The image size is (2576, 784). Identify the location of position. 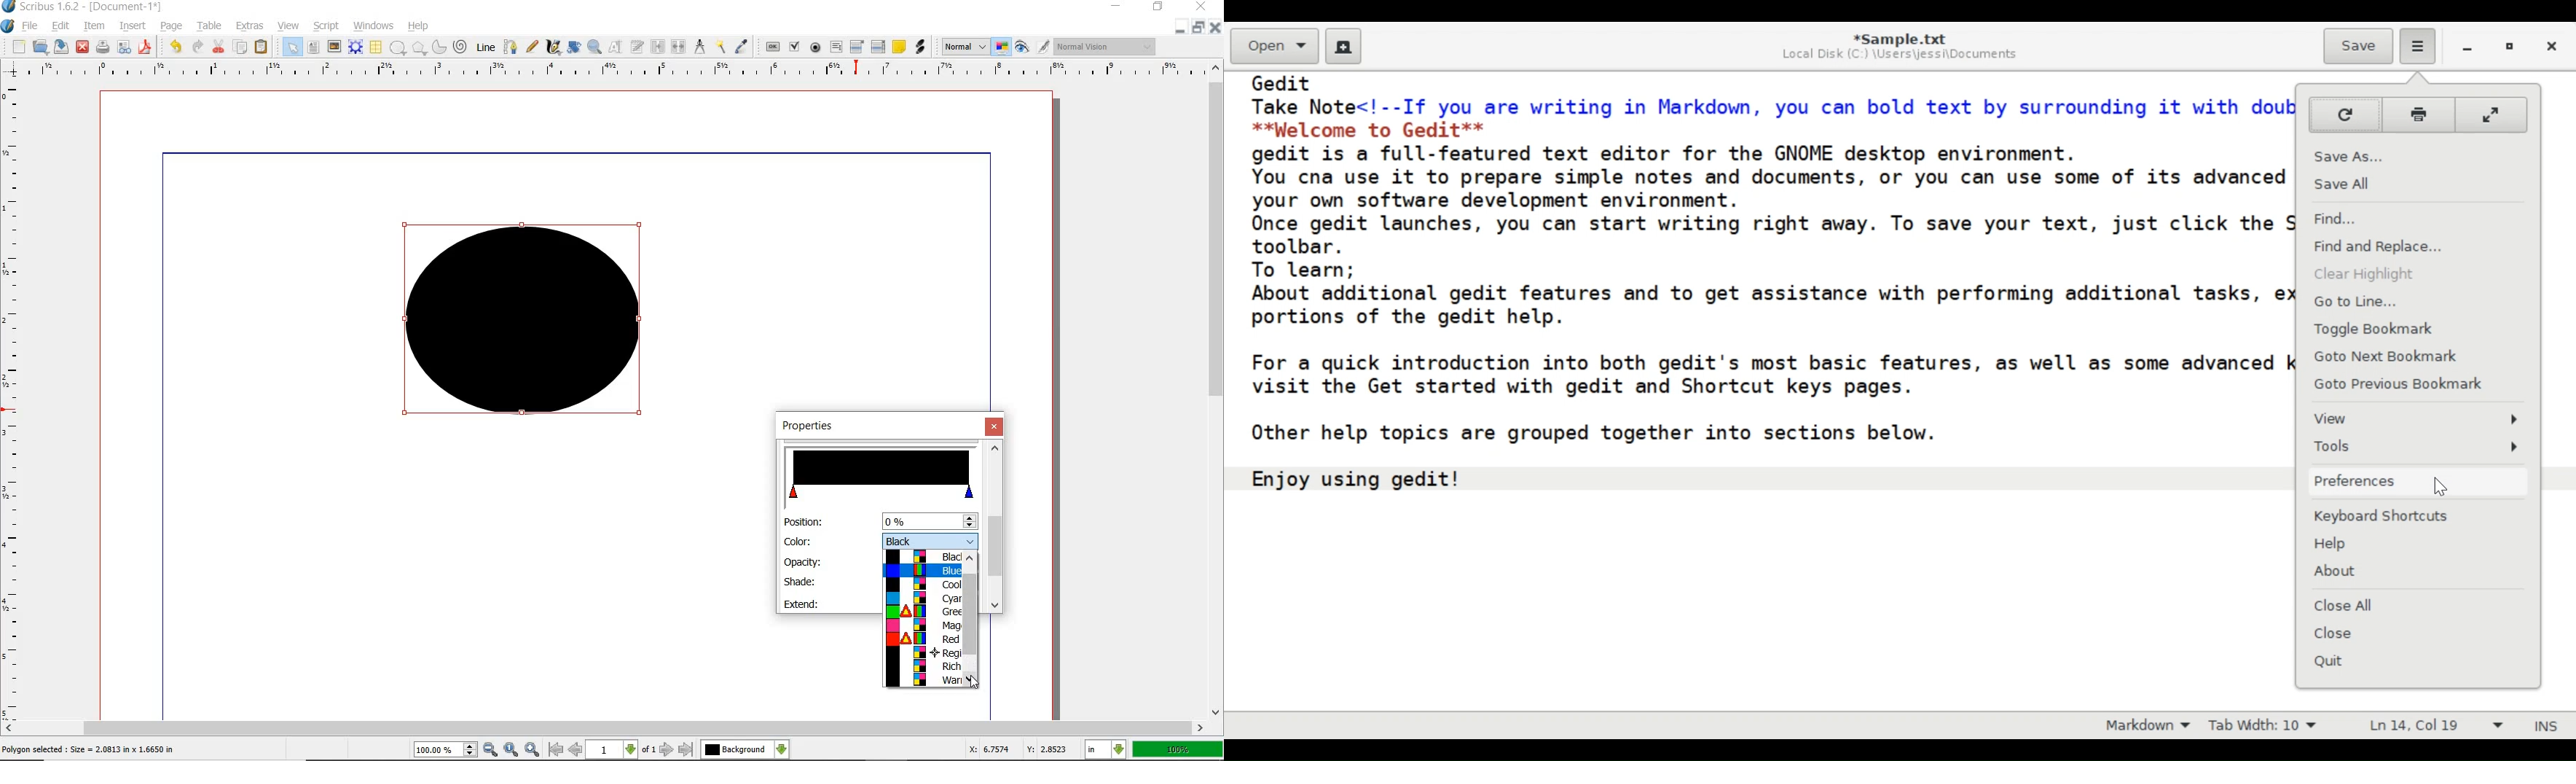
(928, 521).